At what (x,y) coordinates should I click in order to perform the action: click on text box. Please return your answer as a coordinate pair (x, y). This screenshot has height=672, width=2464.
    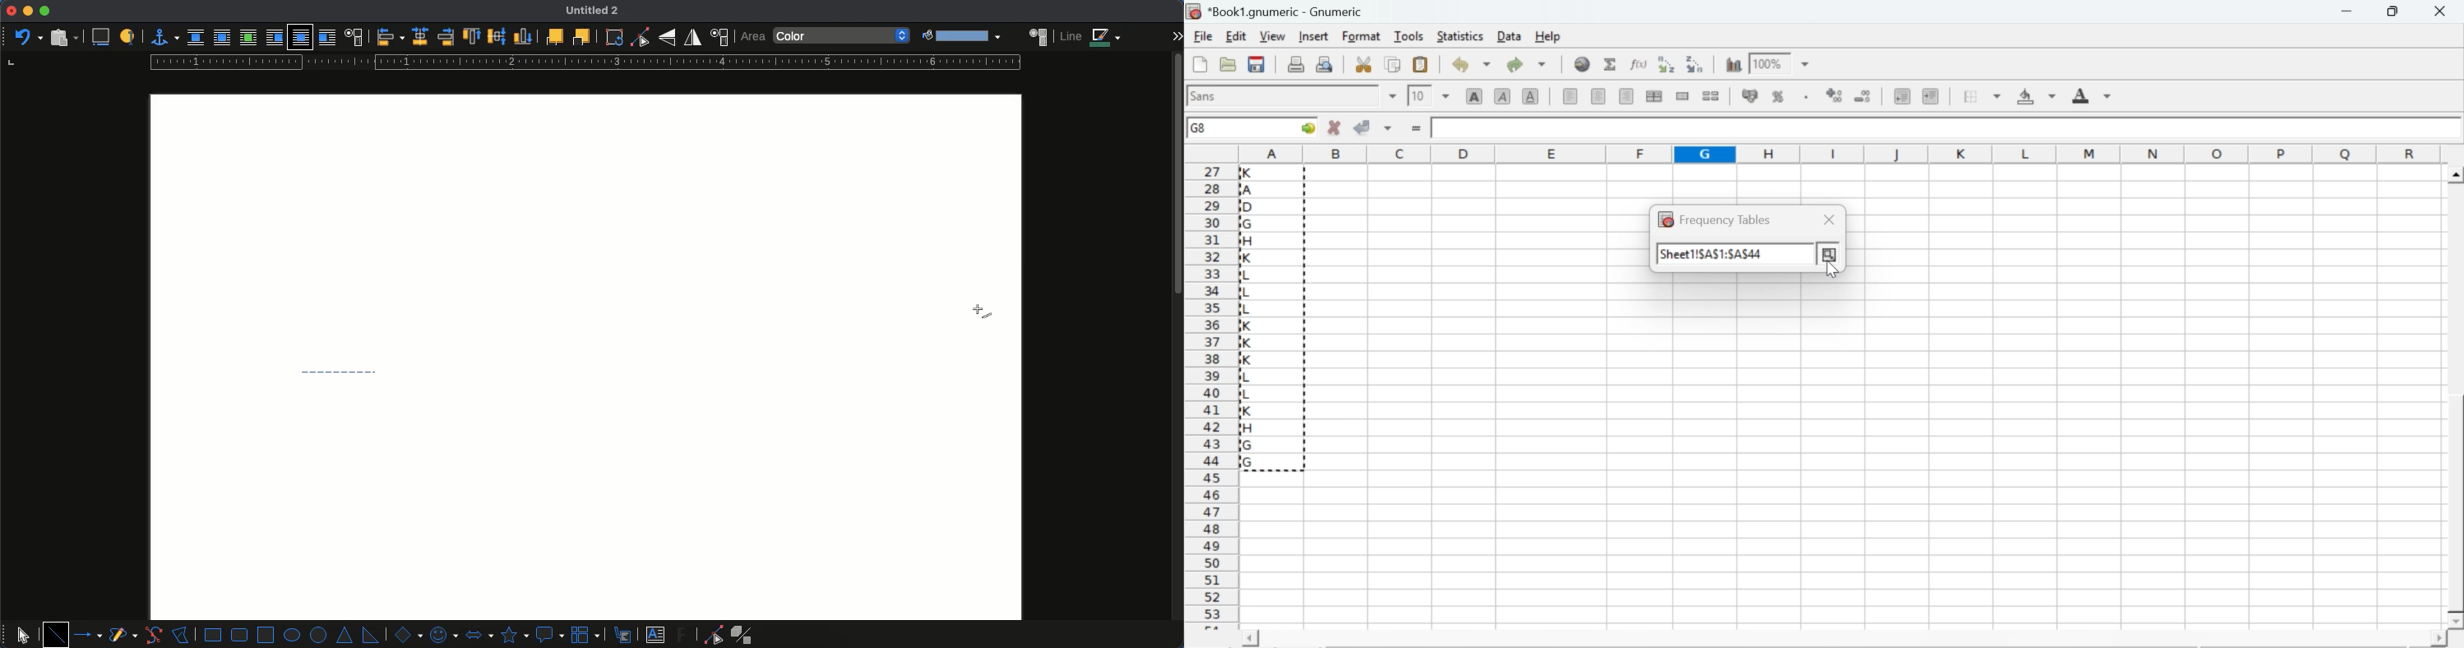
    Looking at the image, I should click on (655, 635).